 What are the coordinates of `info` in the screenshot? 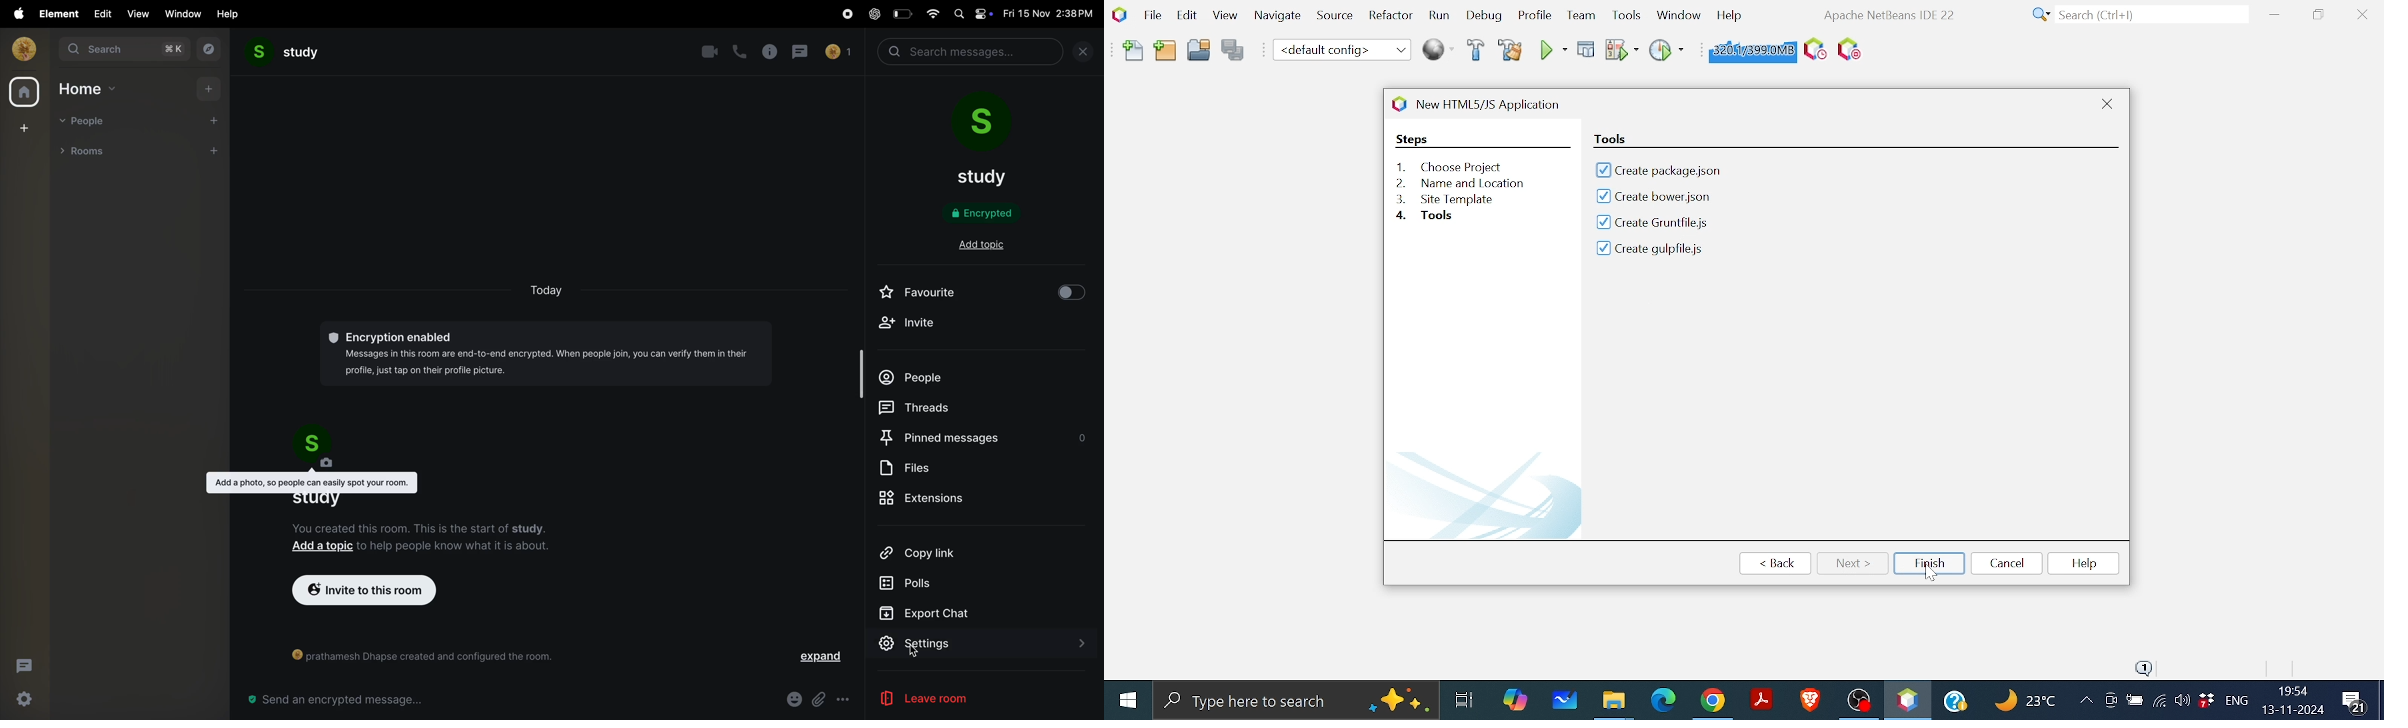 It's located at (770, 52).